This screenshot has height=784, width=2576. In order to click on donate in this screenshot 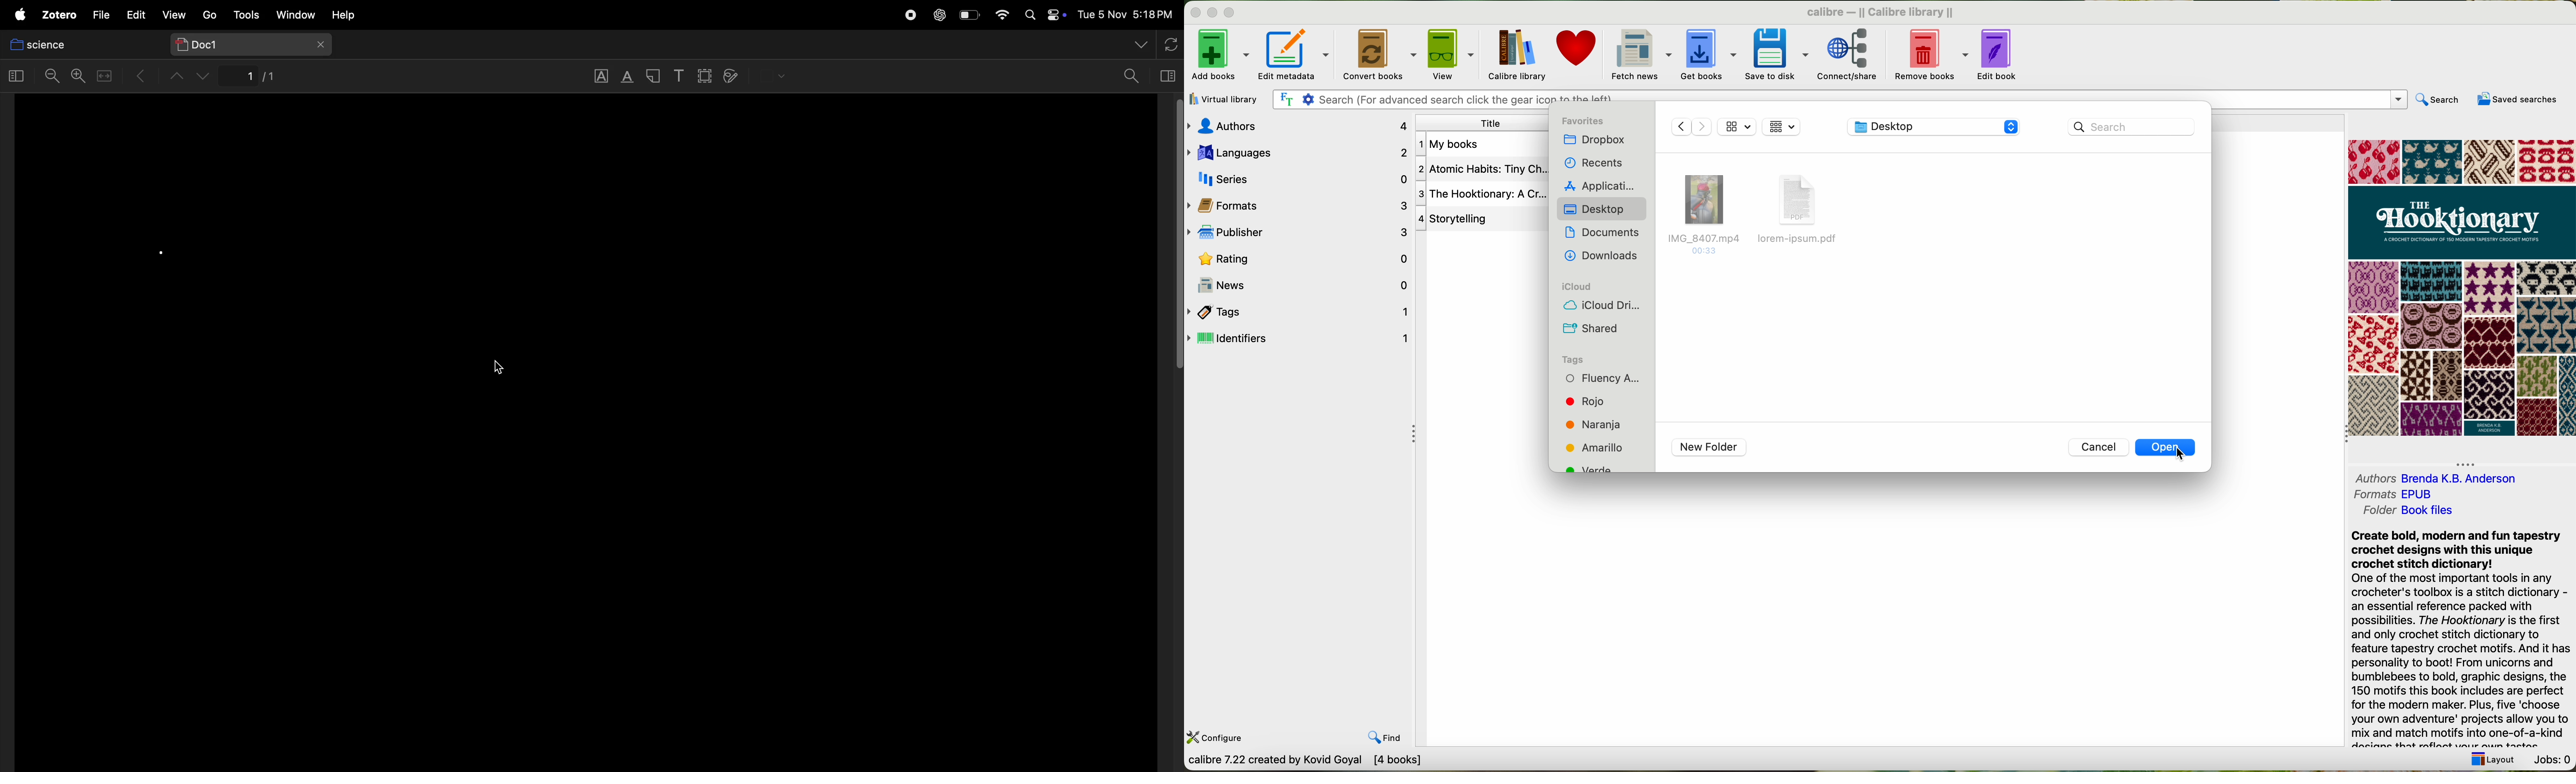, I will do `click(1578, 48)`.